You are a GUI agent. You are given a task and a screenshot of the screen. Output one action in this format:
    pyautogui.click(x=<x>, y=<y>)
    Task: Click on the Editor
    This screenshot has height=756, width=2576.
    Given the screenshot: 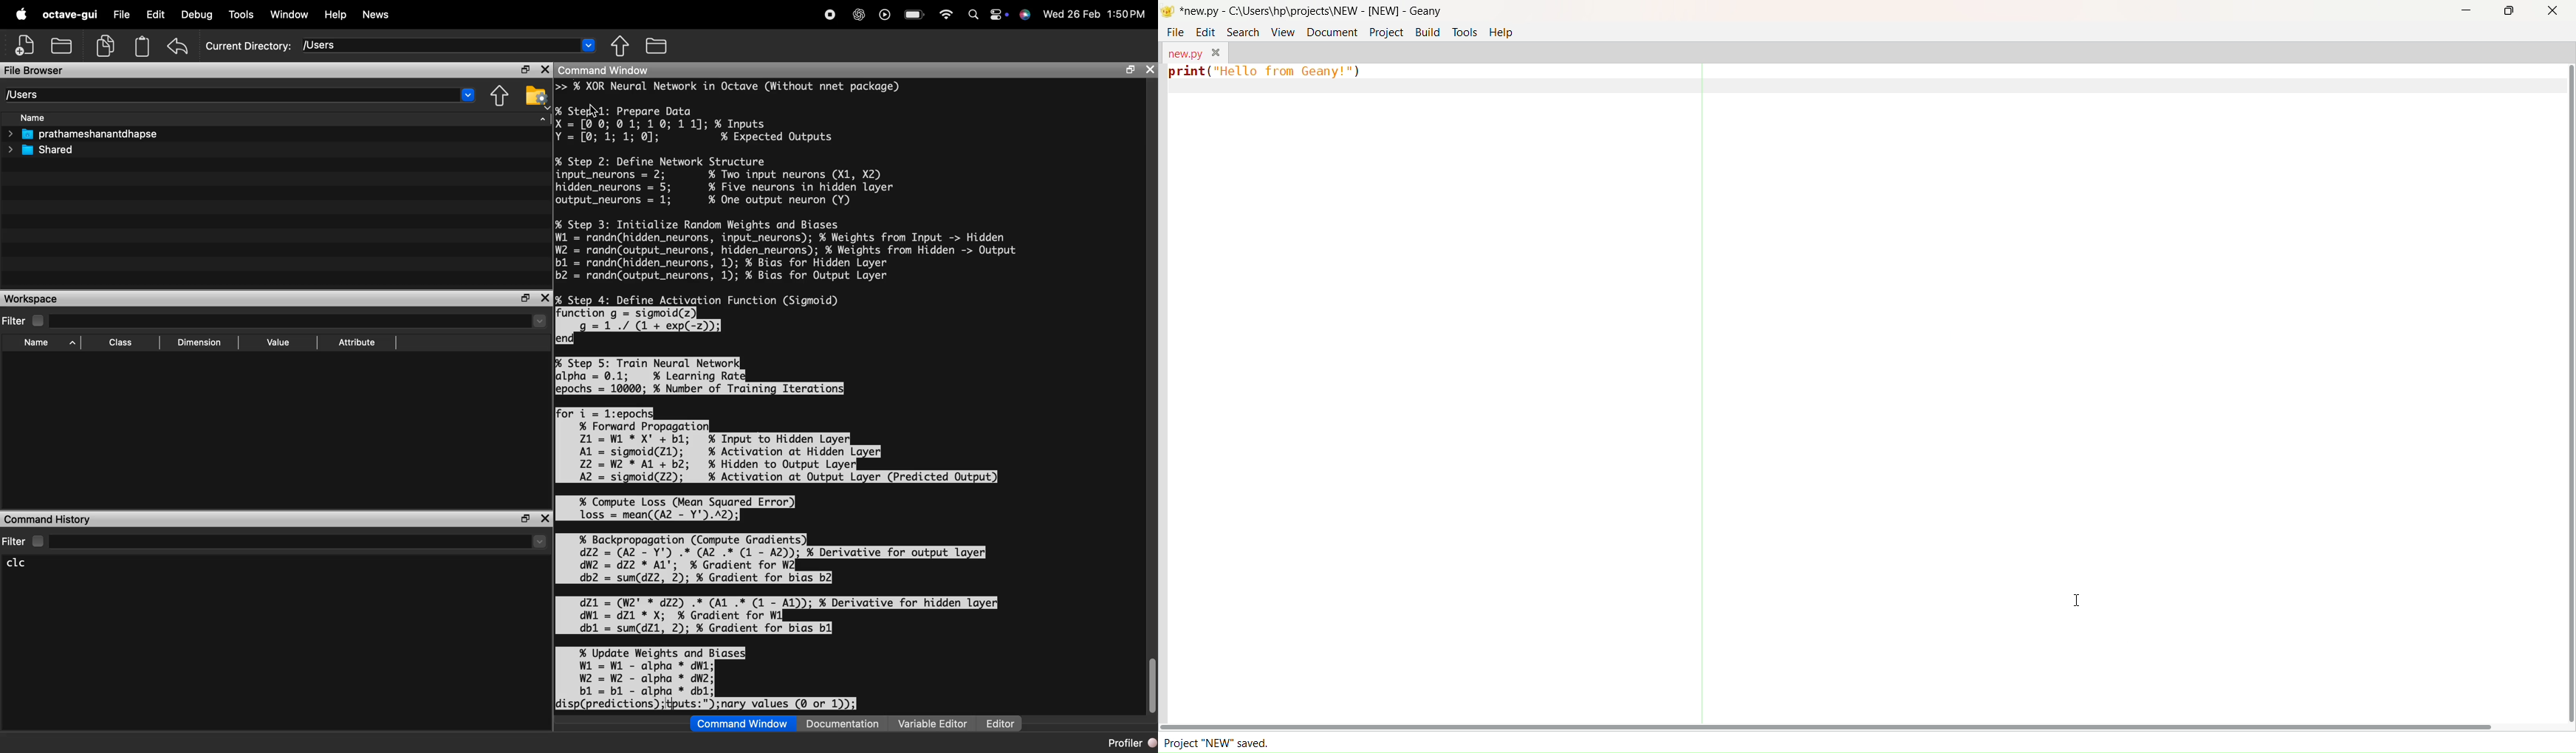 What is the action you would take?
    pyautogui.click(x=1001, y=723)
    